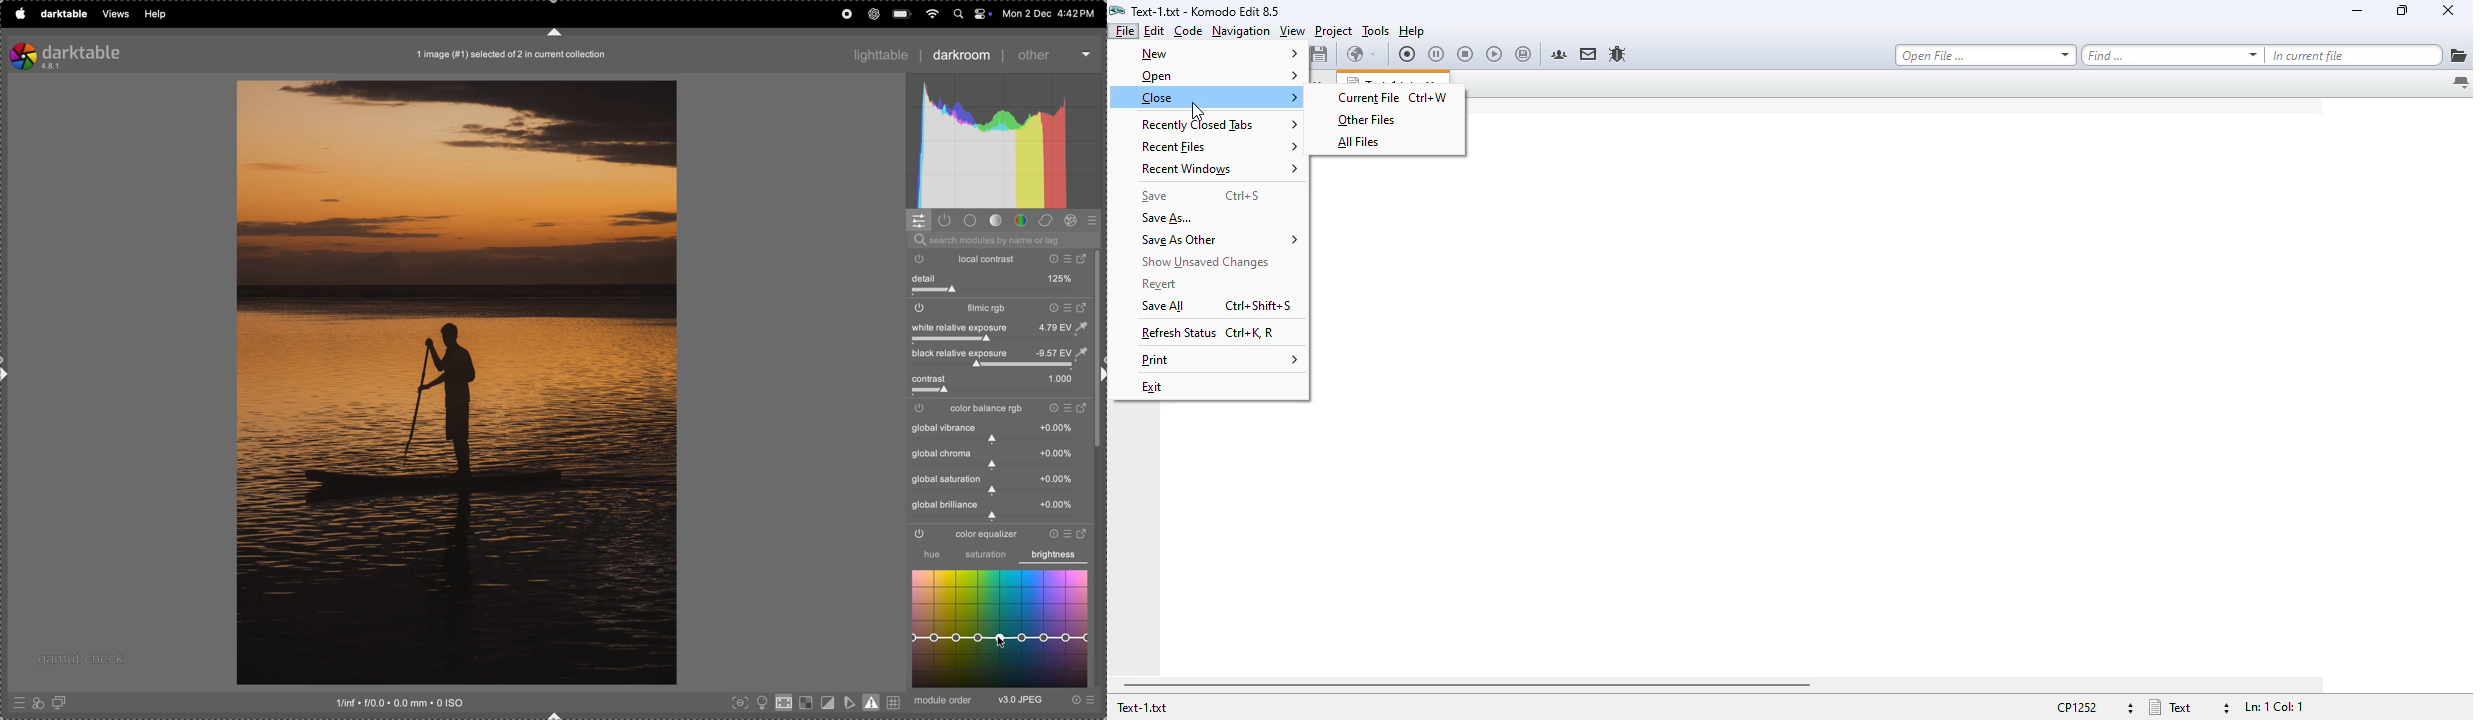 Image resolution: width=2492 pixels, height=728 pixels. Describe the element at coordinates (2401, 9) in the screenshot. I see `maximize` at that location.